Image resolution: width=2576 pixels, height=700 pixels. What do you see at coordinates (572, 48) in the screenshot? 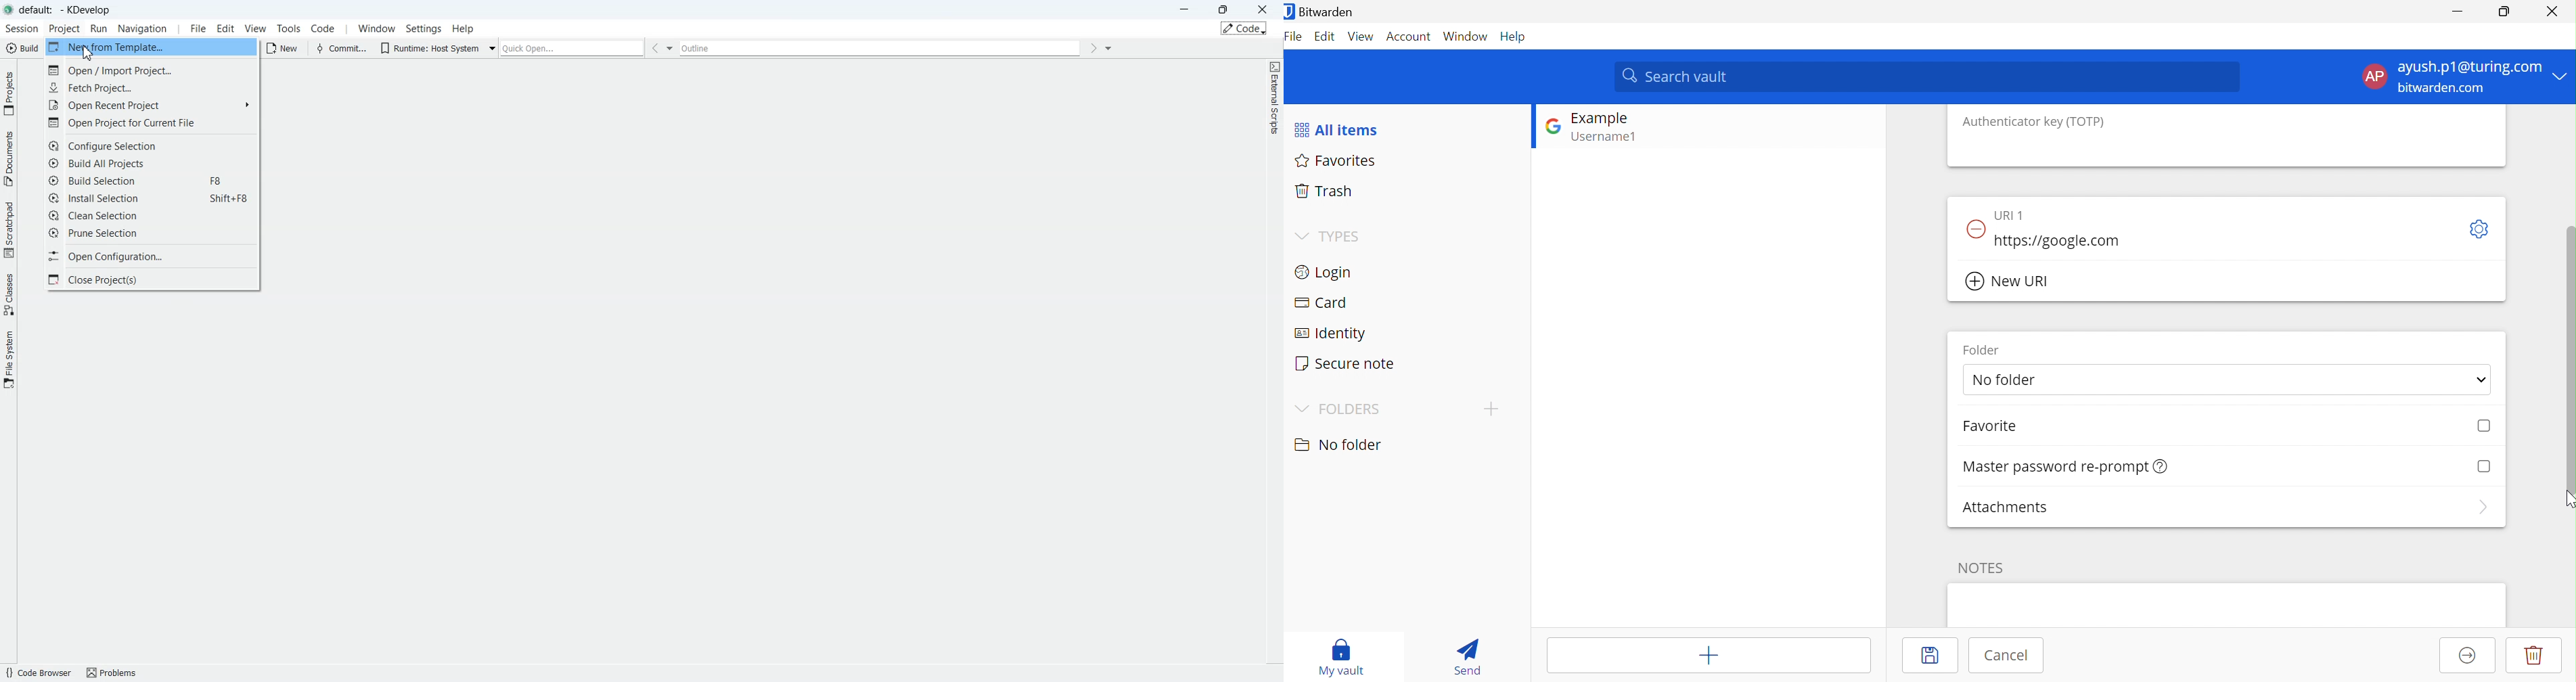
I see `Quick open ` at bounding box center [572, 48].